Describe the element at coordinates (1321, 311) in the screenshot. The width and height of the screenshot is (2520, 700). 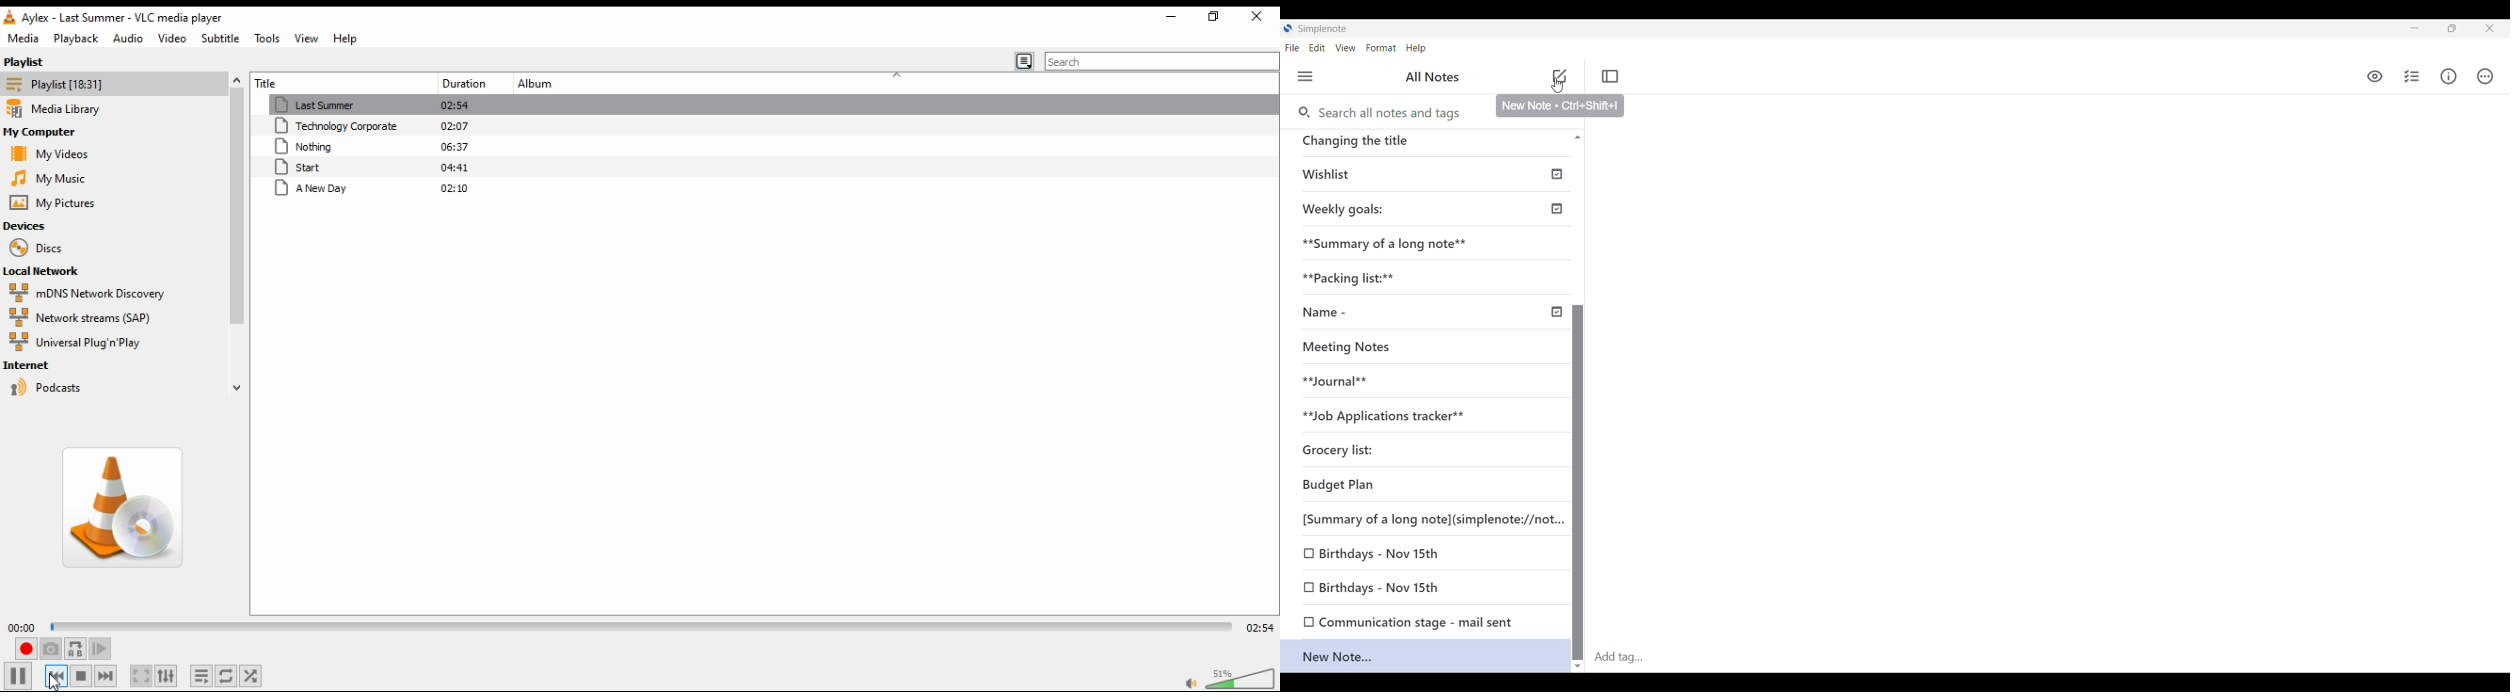
I see `Name` at that location.